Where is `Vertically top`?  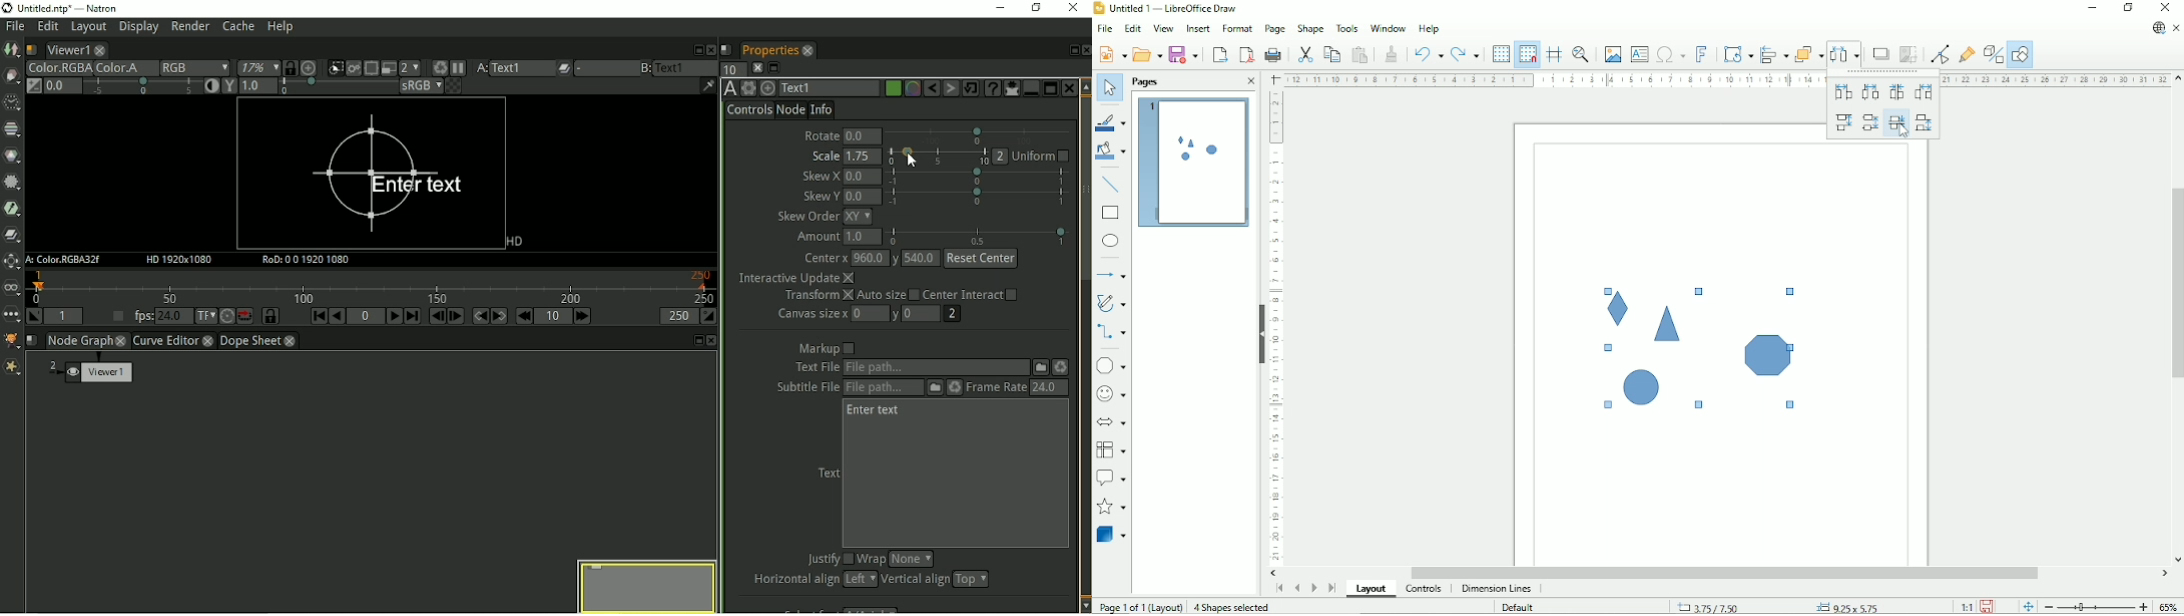
Vertically top is located at coordinates (1843, 124).